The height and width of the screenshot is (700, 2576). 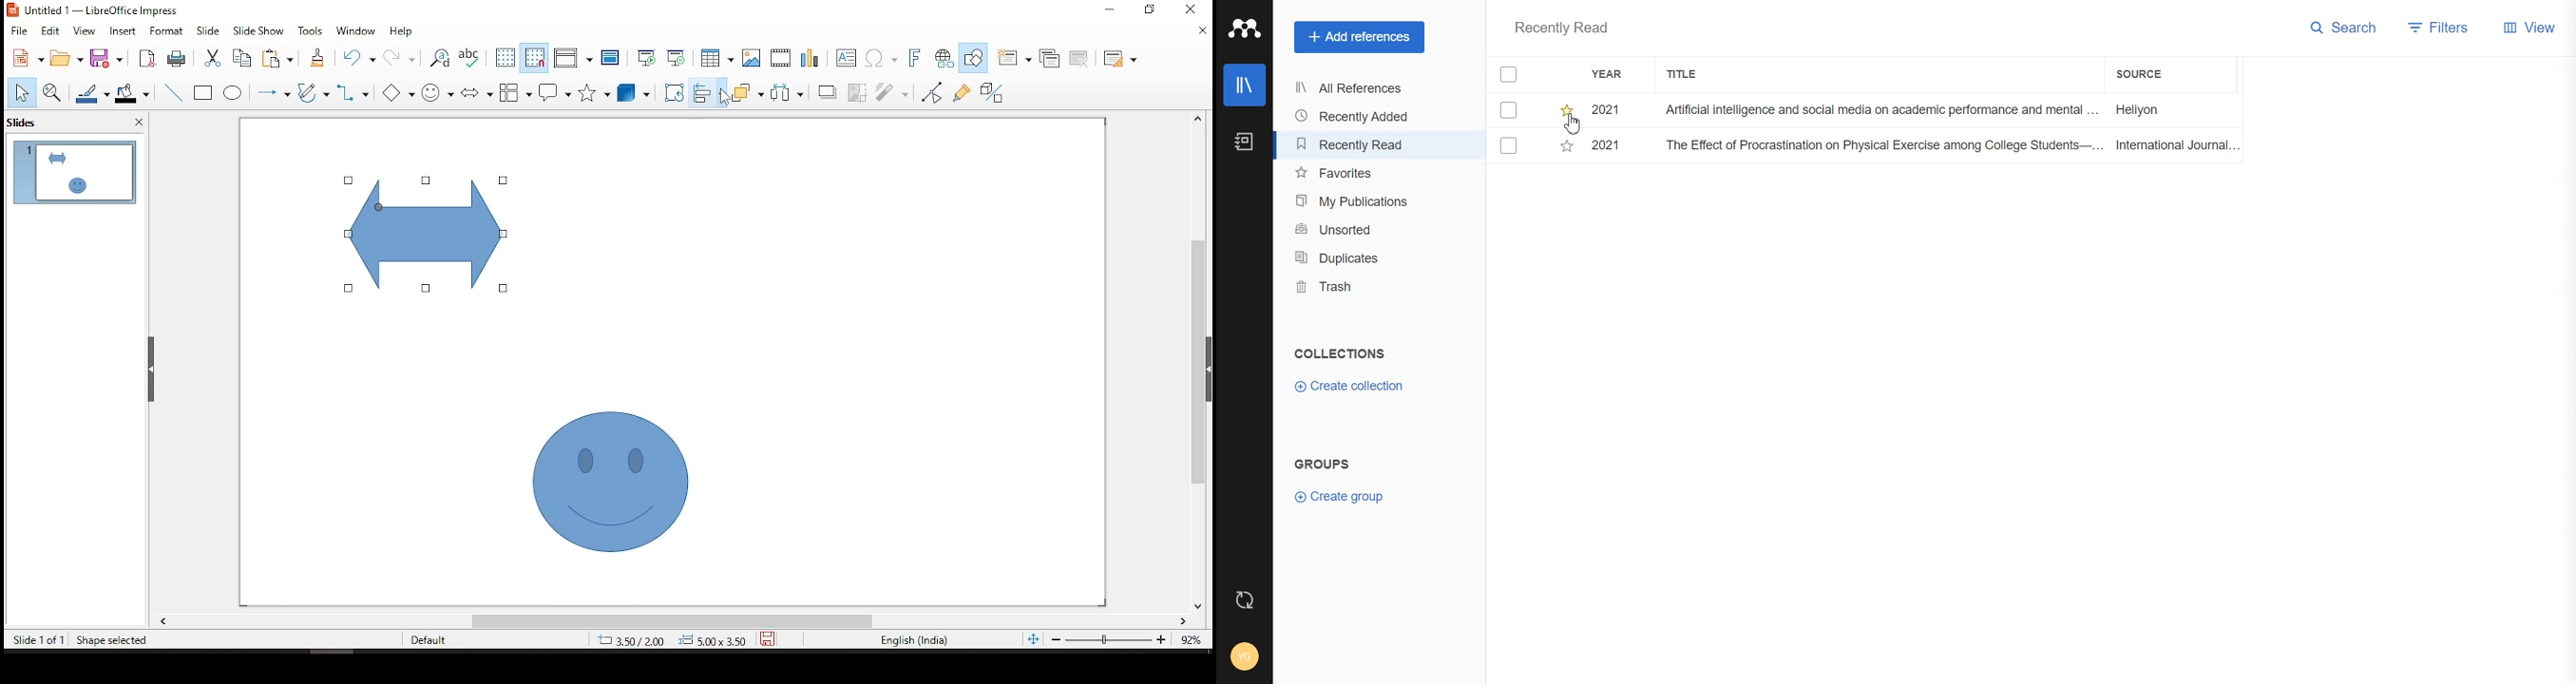 I want to click on minimize, so click(x=1152, y=10).